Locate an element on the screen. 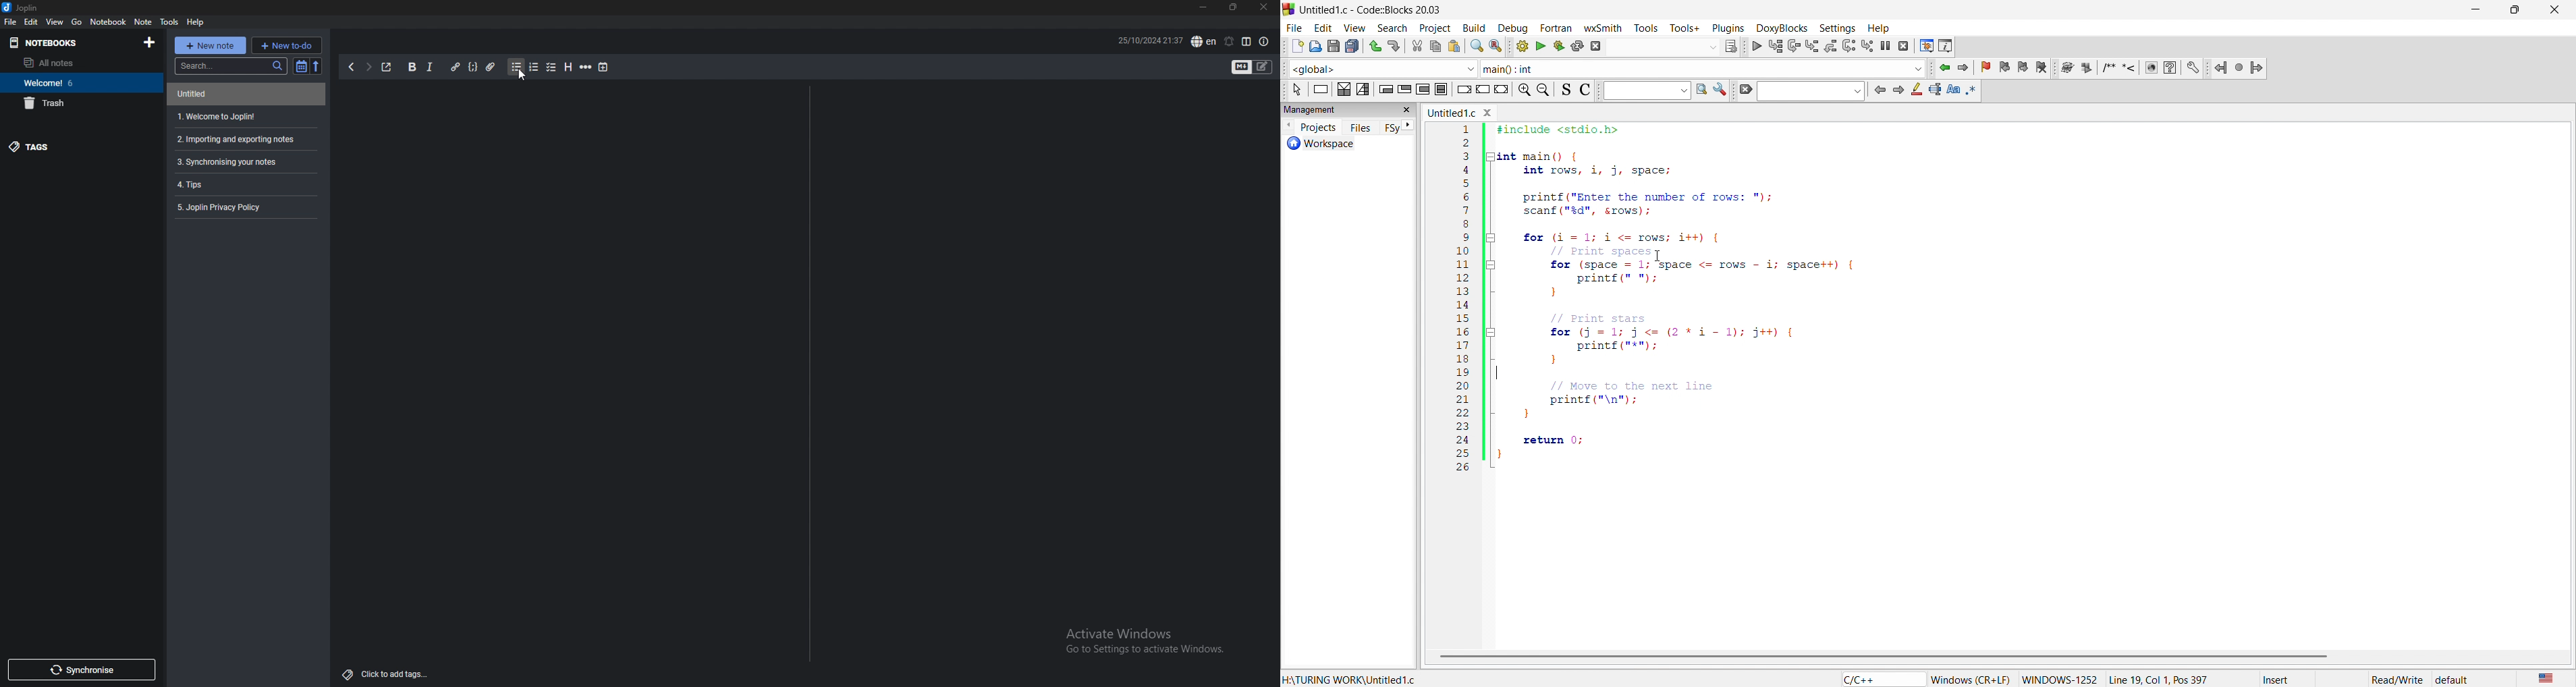  setting is located at coordinates (1835, 27).